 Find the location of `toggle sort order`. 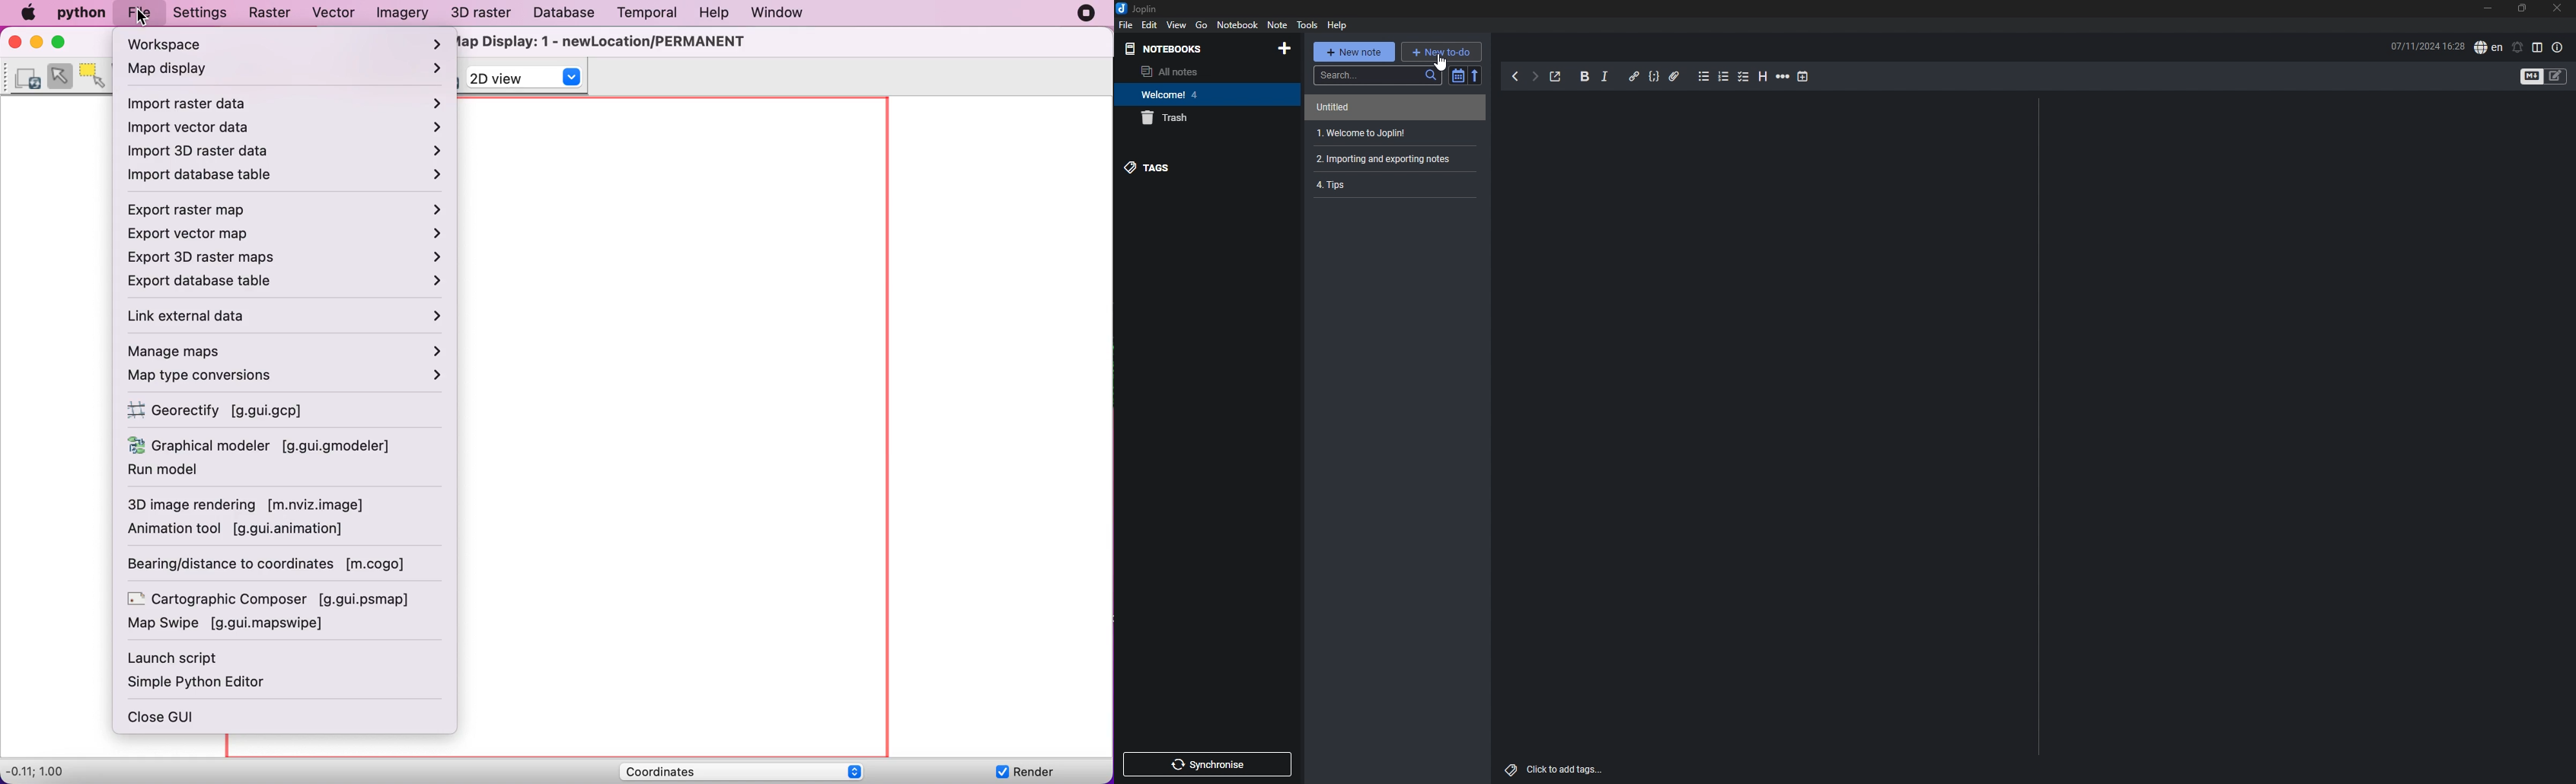

toggle sort order is located at coordinates (1457, 75).